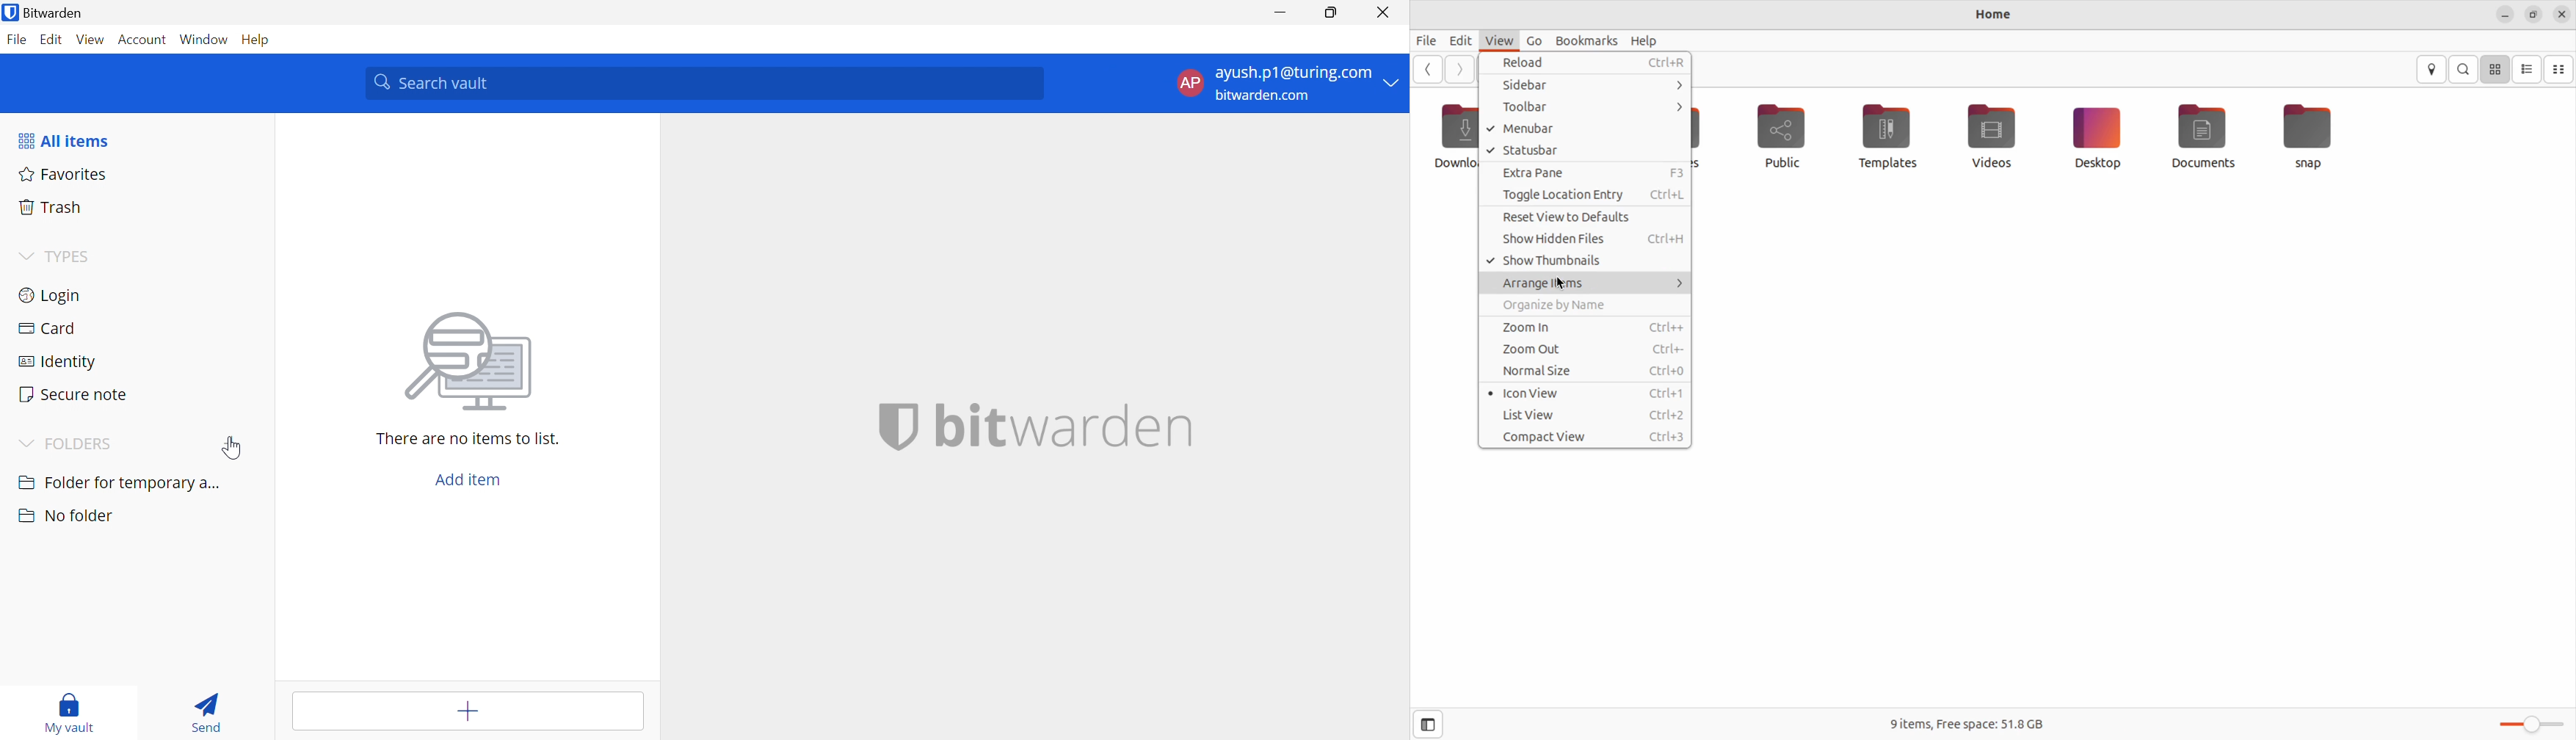  I want to click on File, so click(17, 37).